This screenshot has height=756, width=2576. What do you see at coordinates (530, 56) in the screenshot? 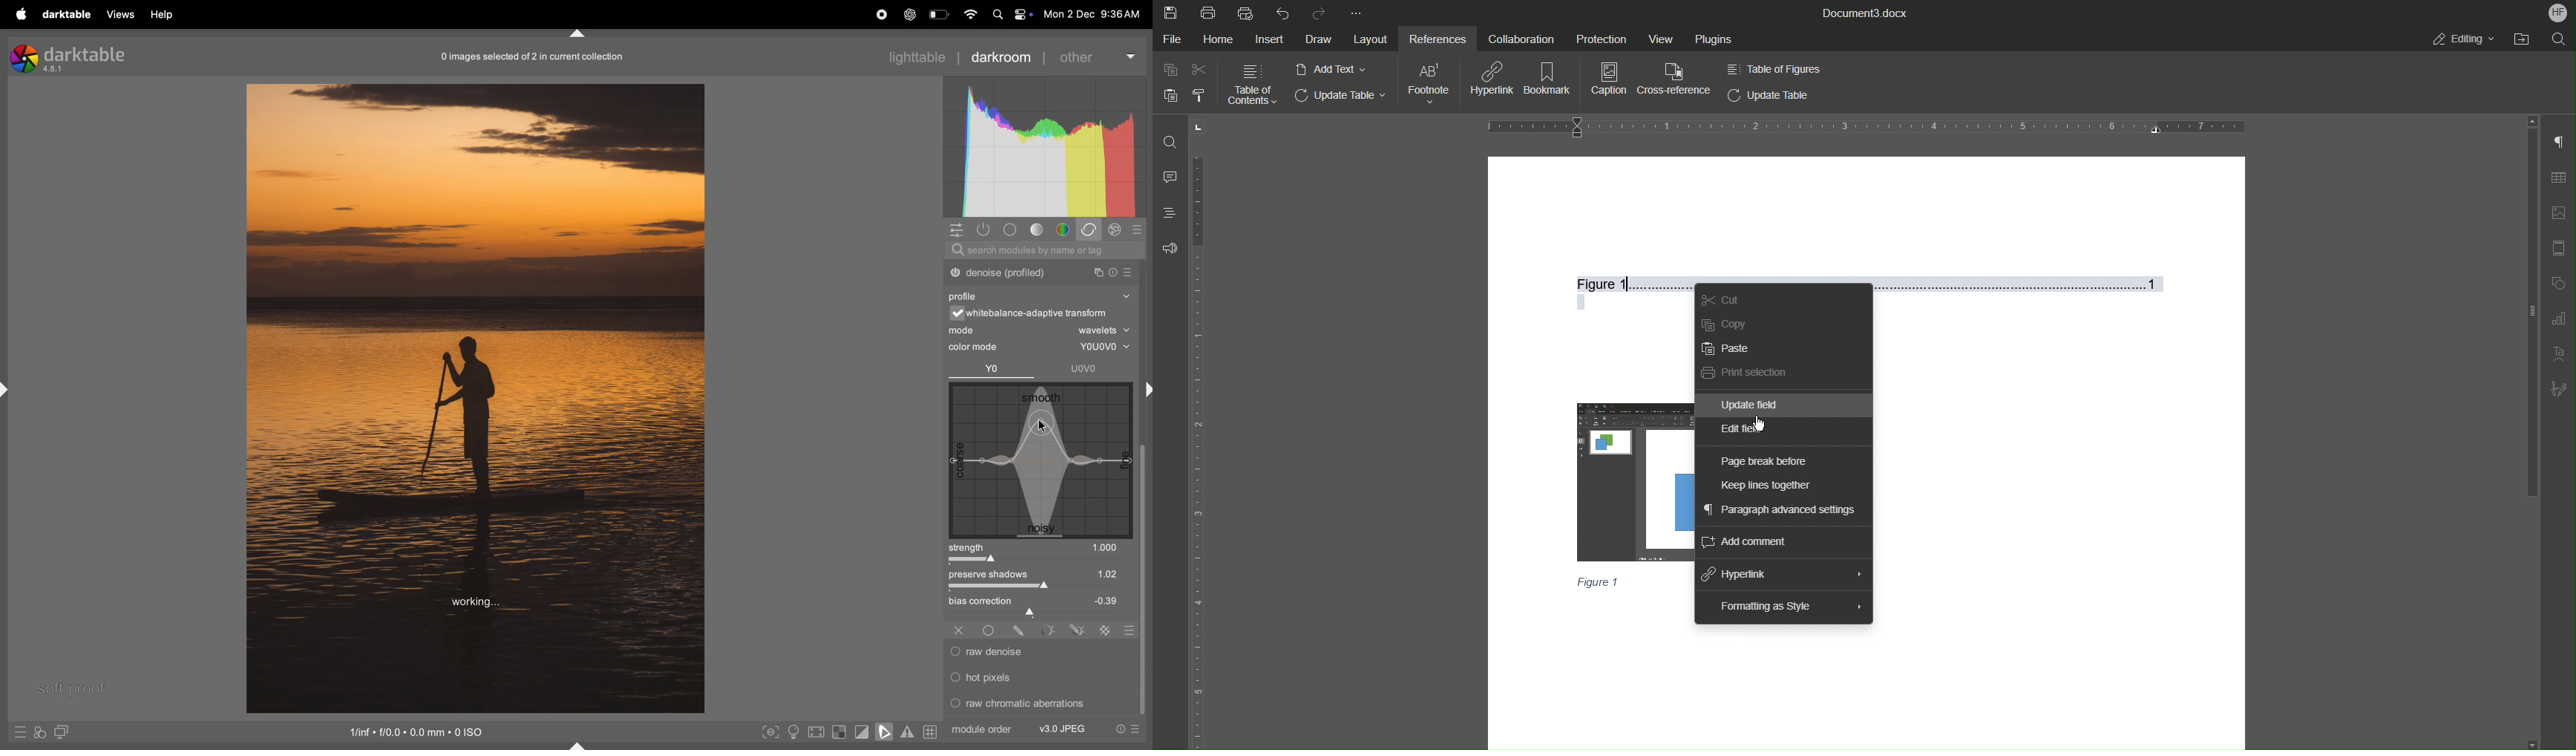
I see `image collection` at bounding box center [530, 56].